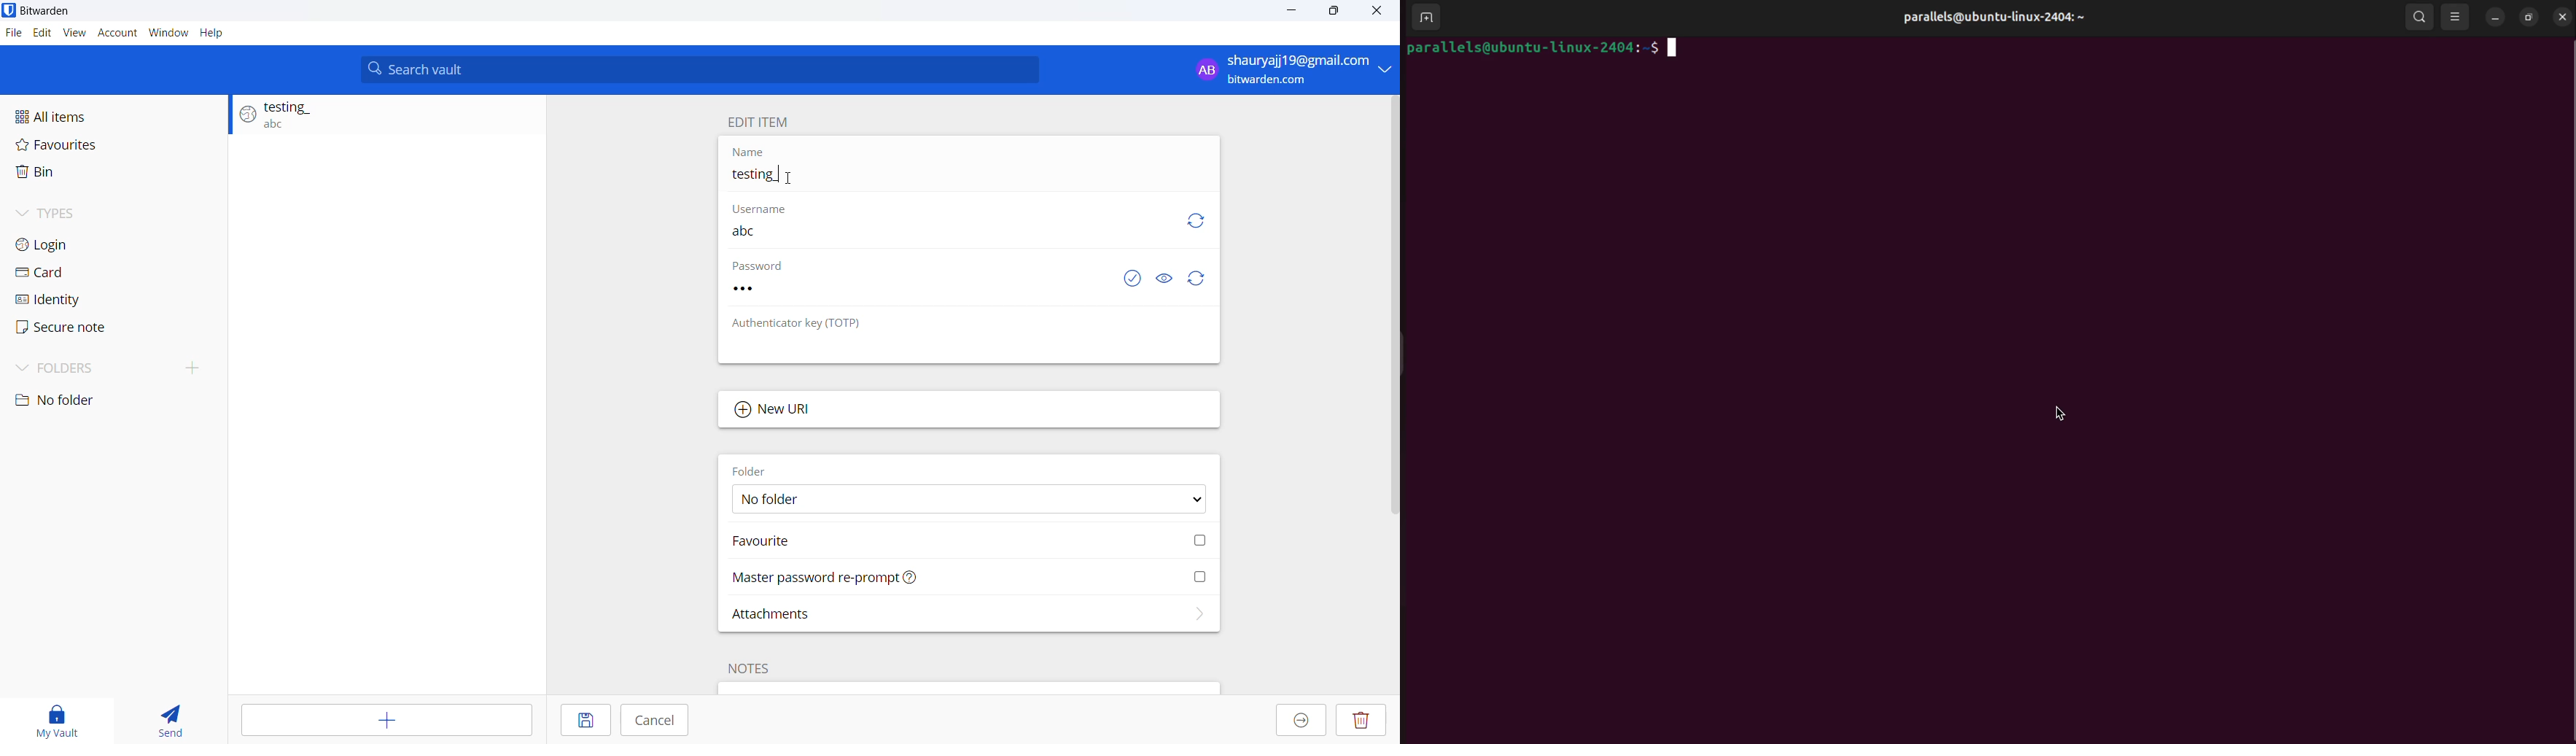  I want to click on cursor, so click(2060, 412).